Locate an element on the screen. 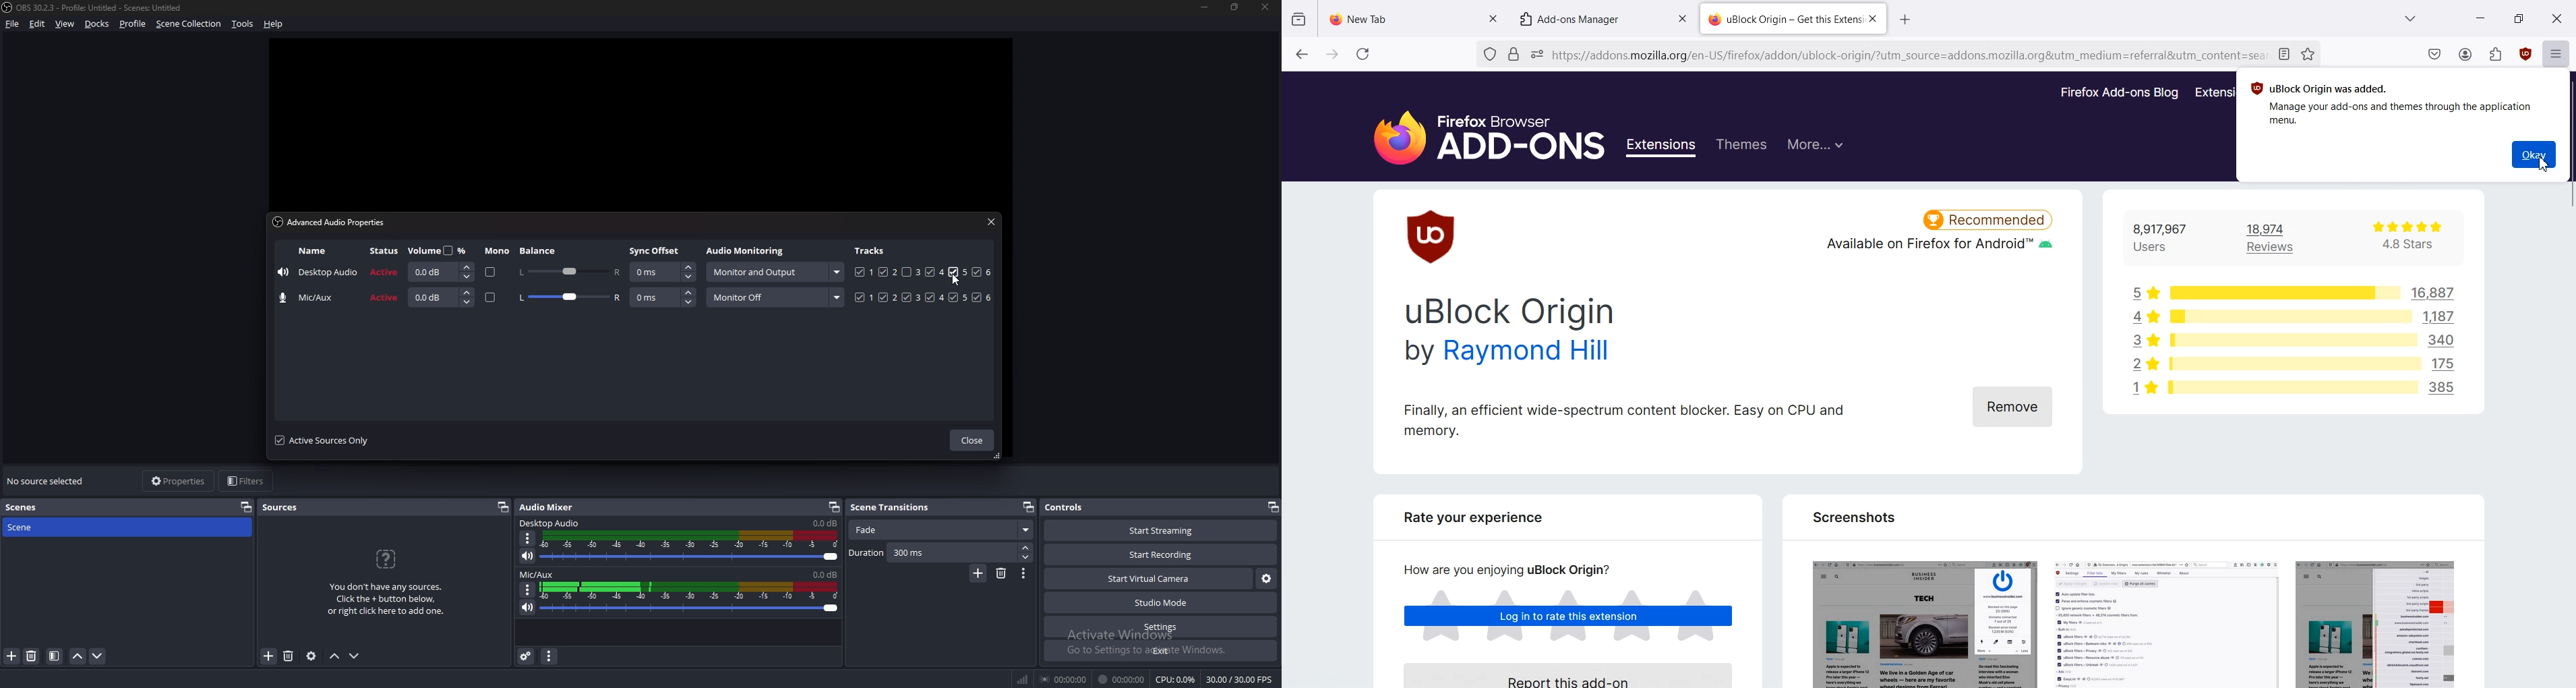  volume input is located at coordinates (439, 272).